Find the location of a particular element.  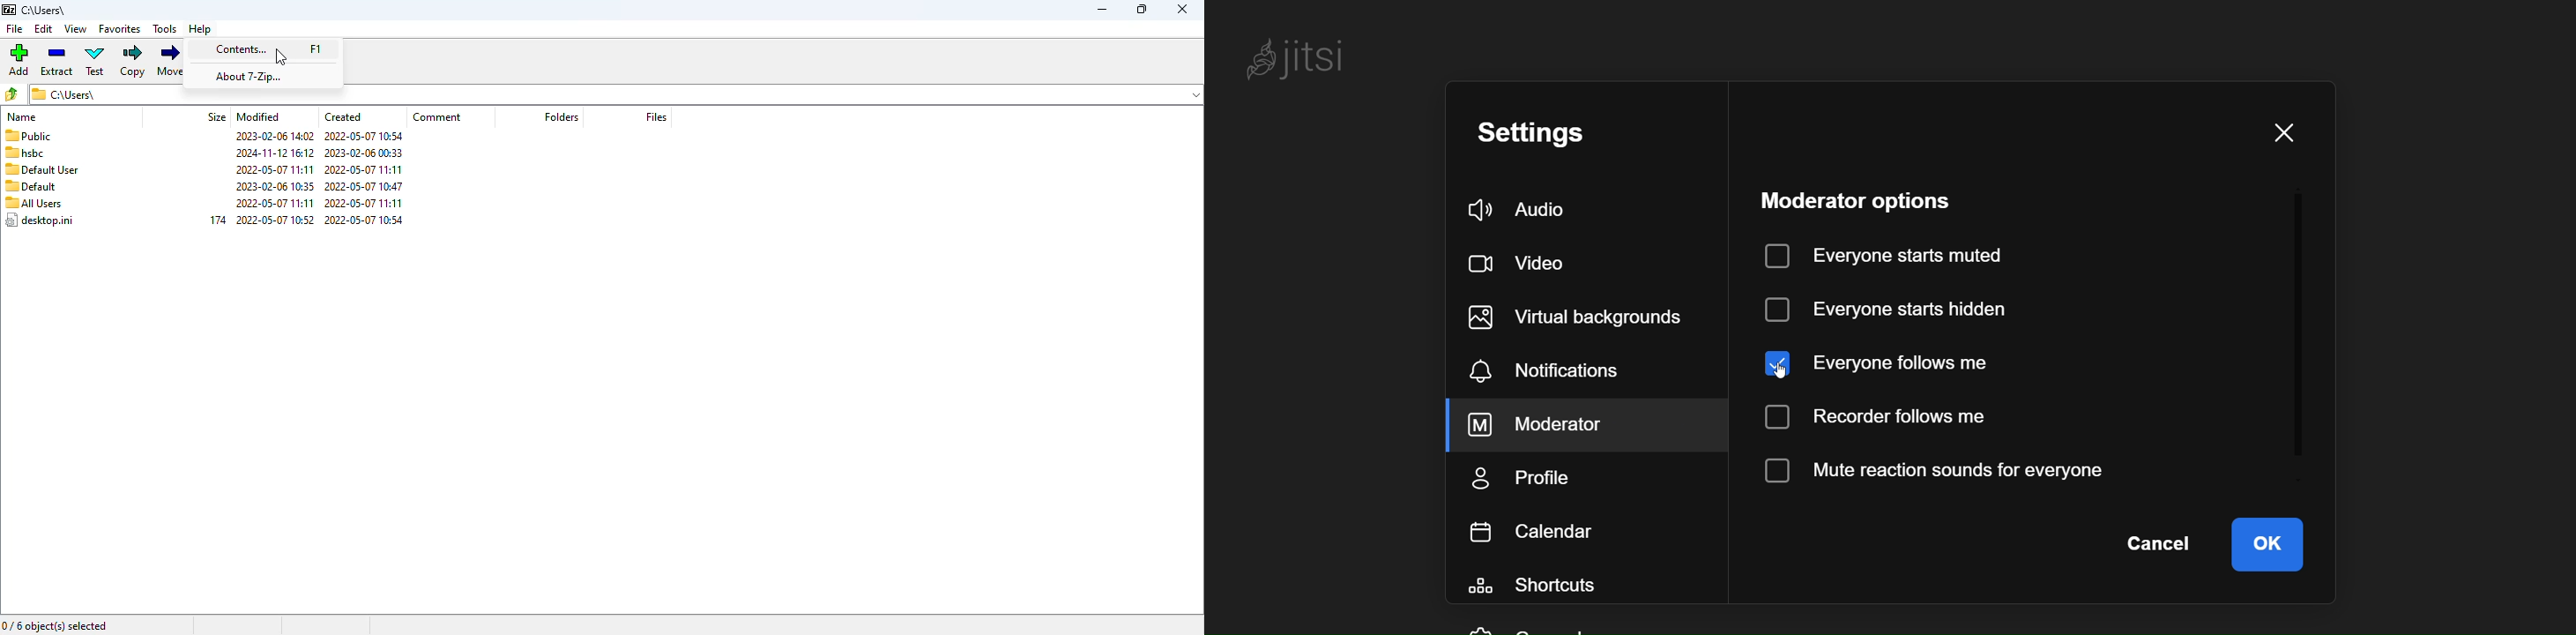

close window is located at coordinates (2281, 133).